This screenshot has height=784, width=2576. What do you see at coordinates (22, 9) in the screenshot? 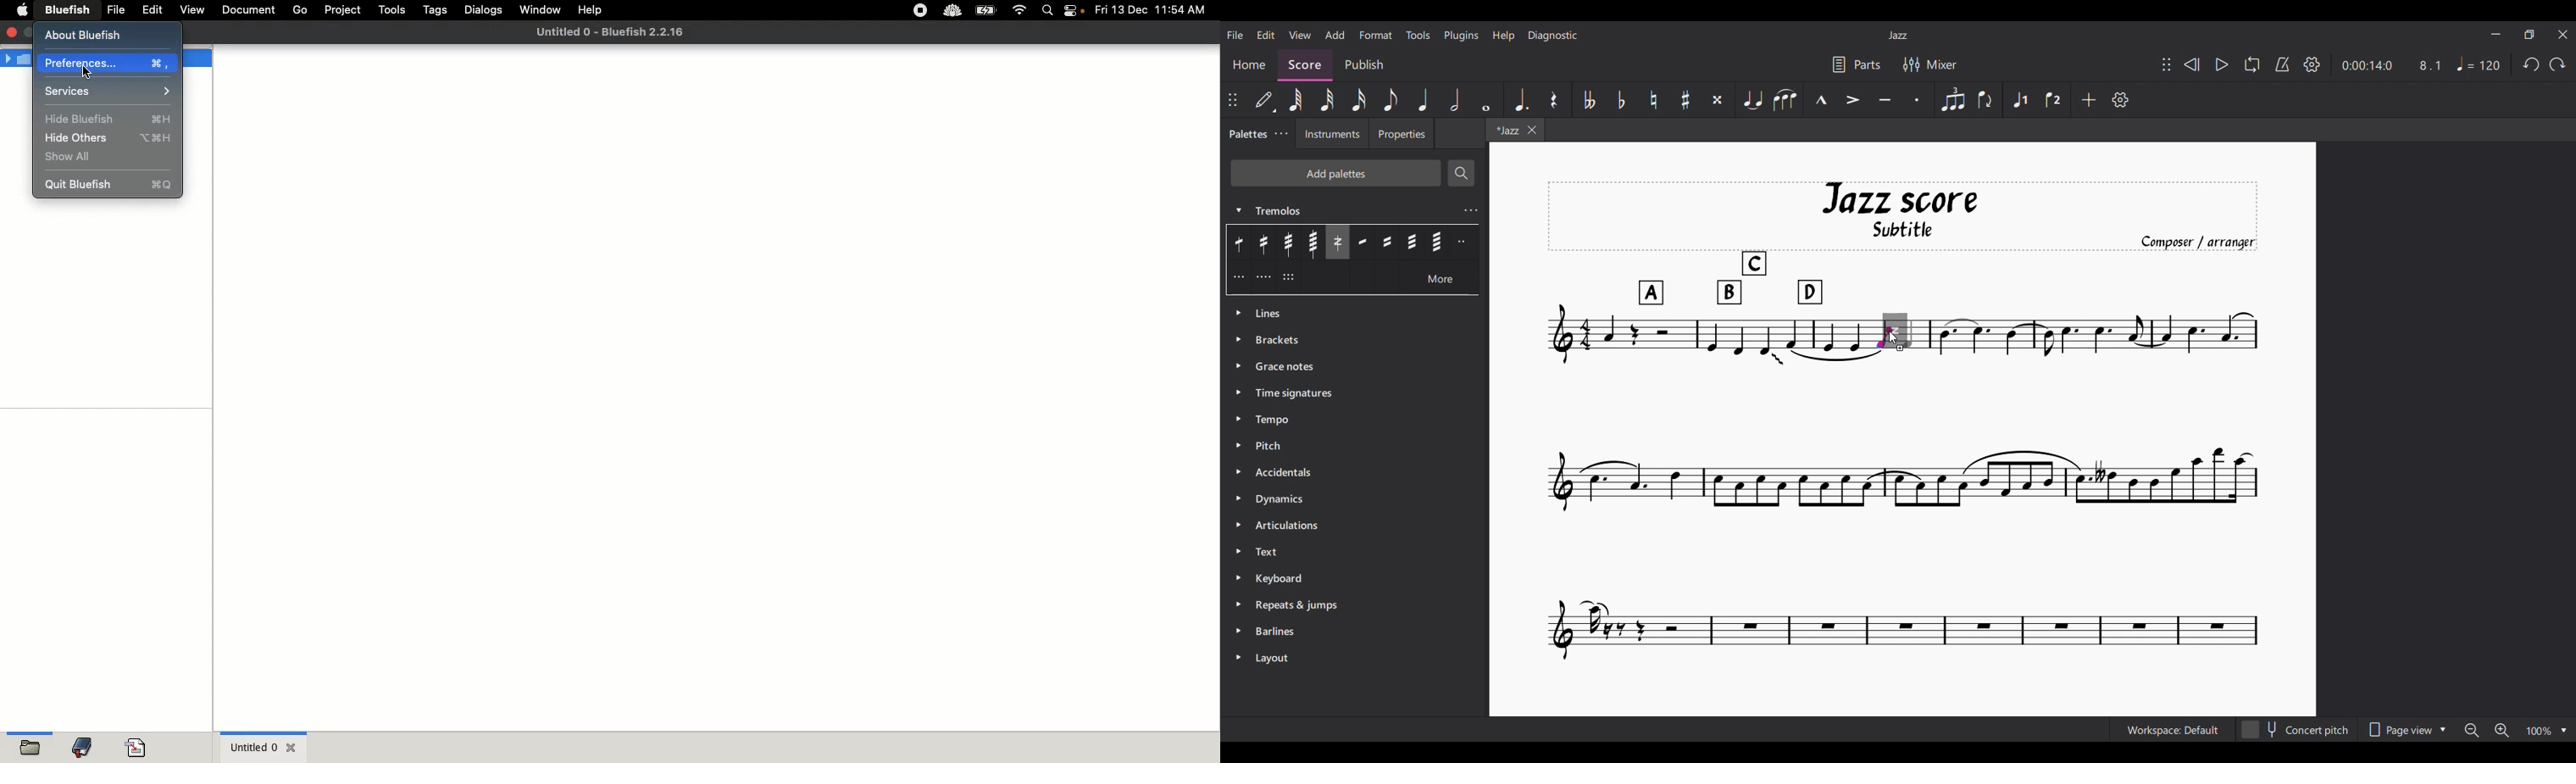
I see `Apple logo` at bounding box center [22, 9].